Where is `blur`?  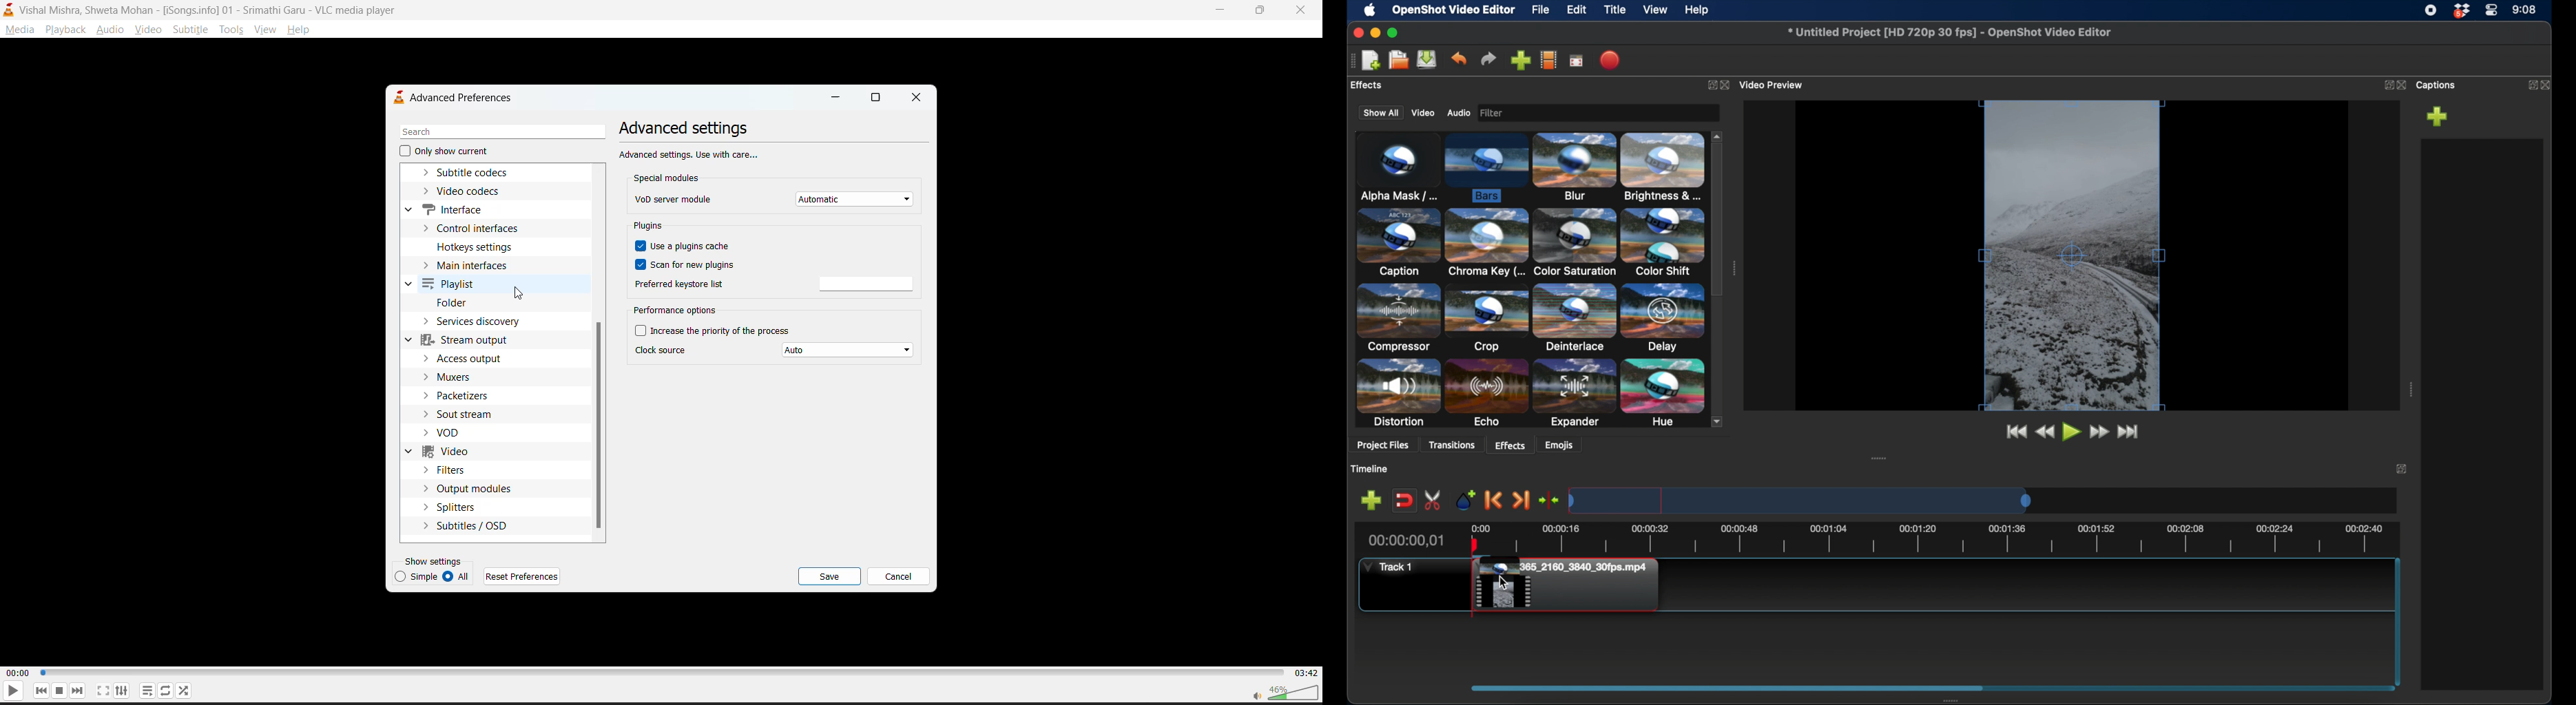
blur is located at coordinates (1576, 167).